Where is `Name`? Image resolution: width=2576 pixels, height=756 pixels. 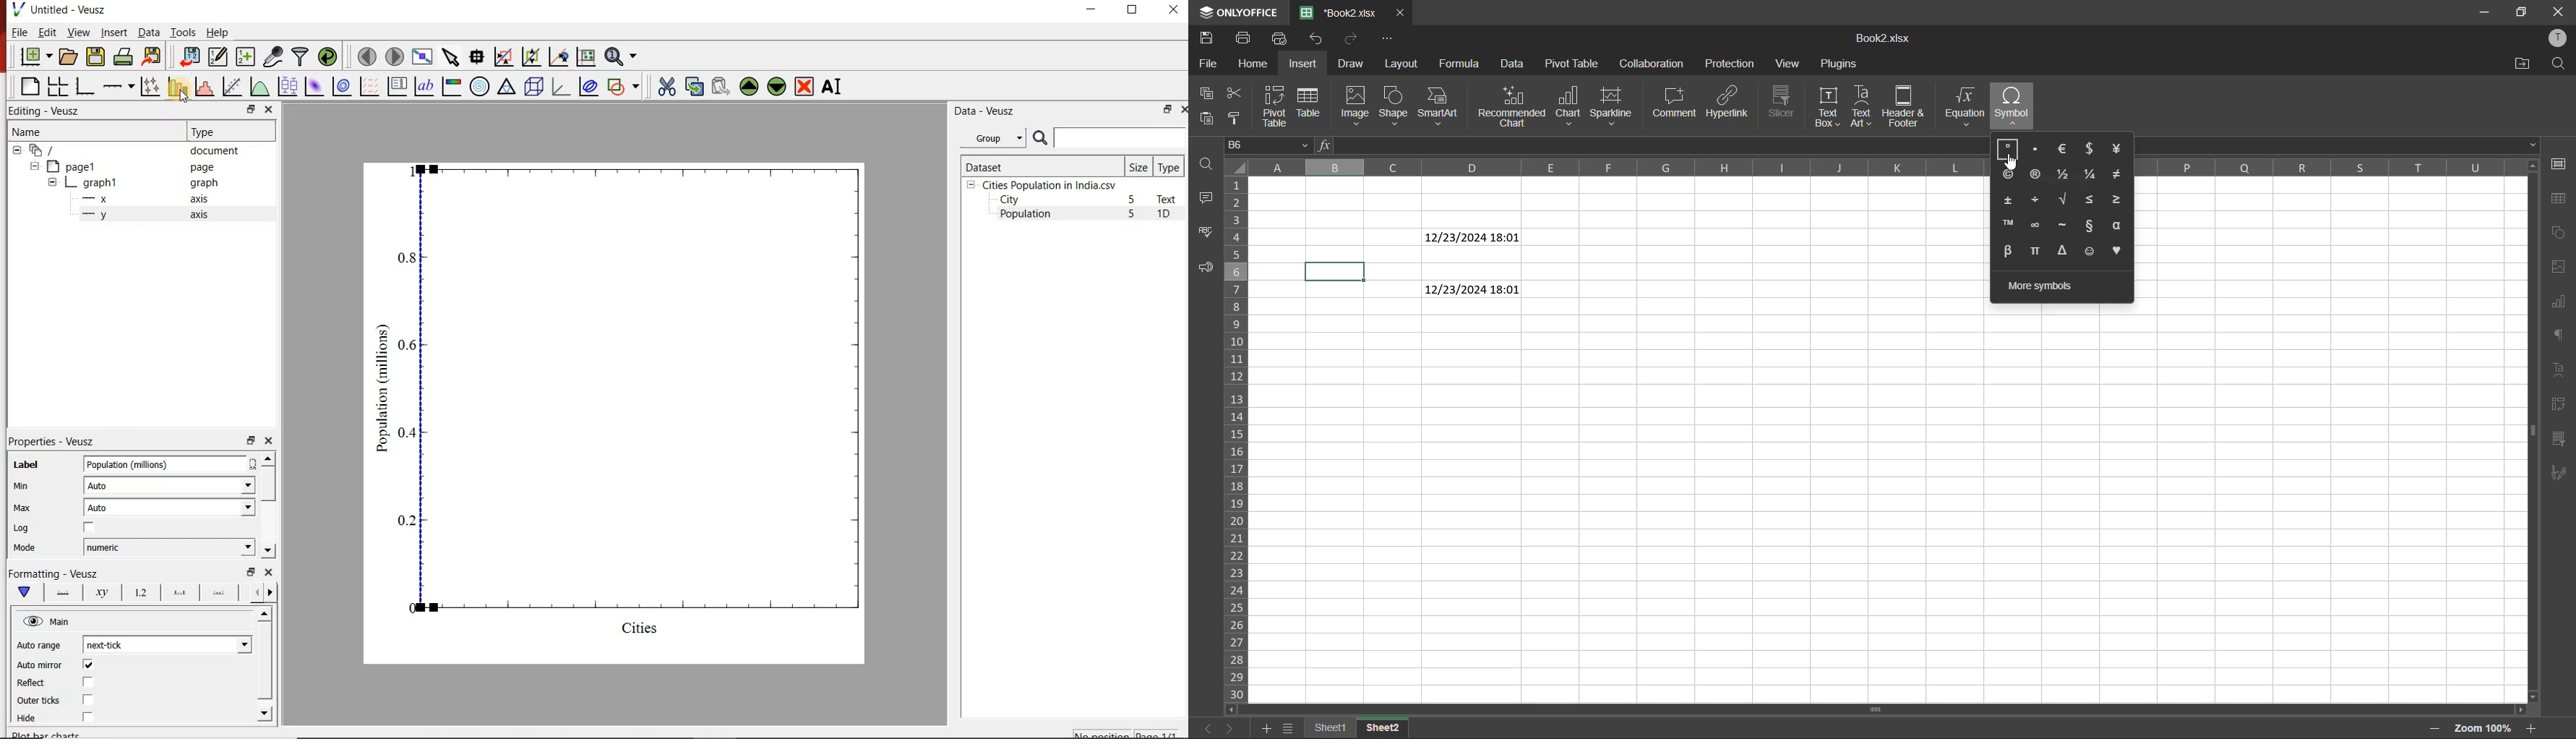
Name is located at coordinates (80, 131).